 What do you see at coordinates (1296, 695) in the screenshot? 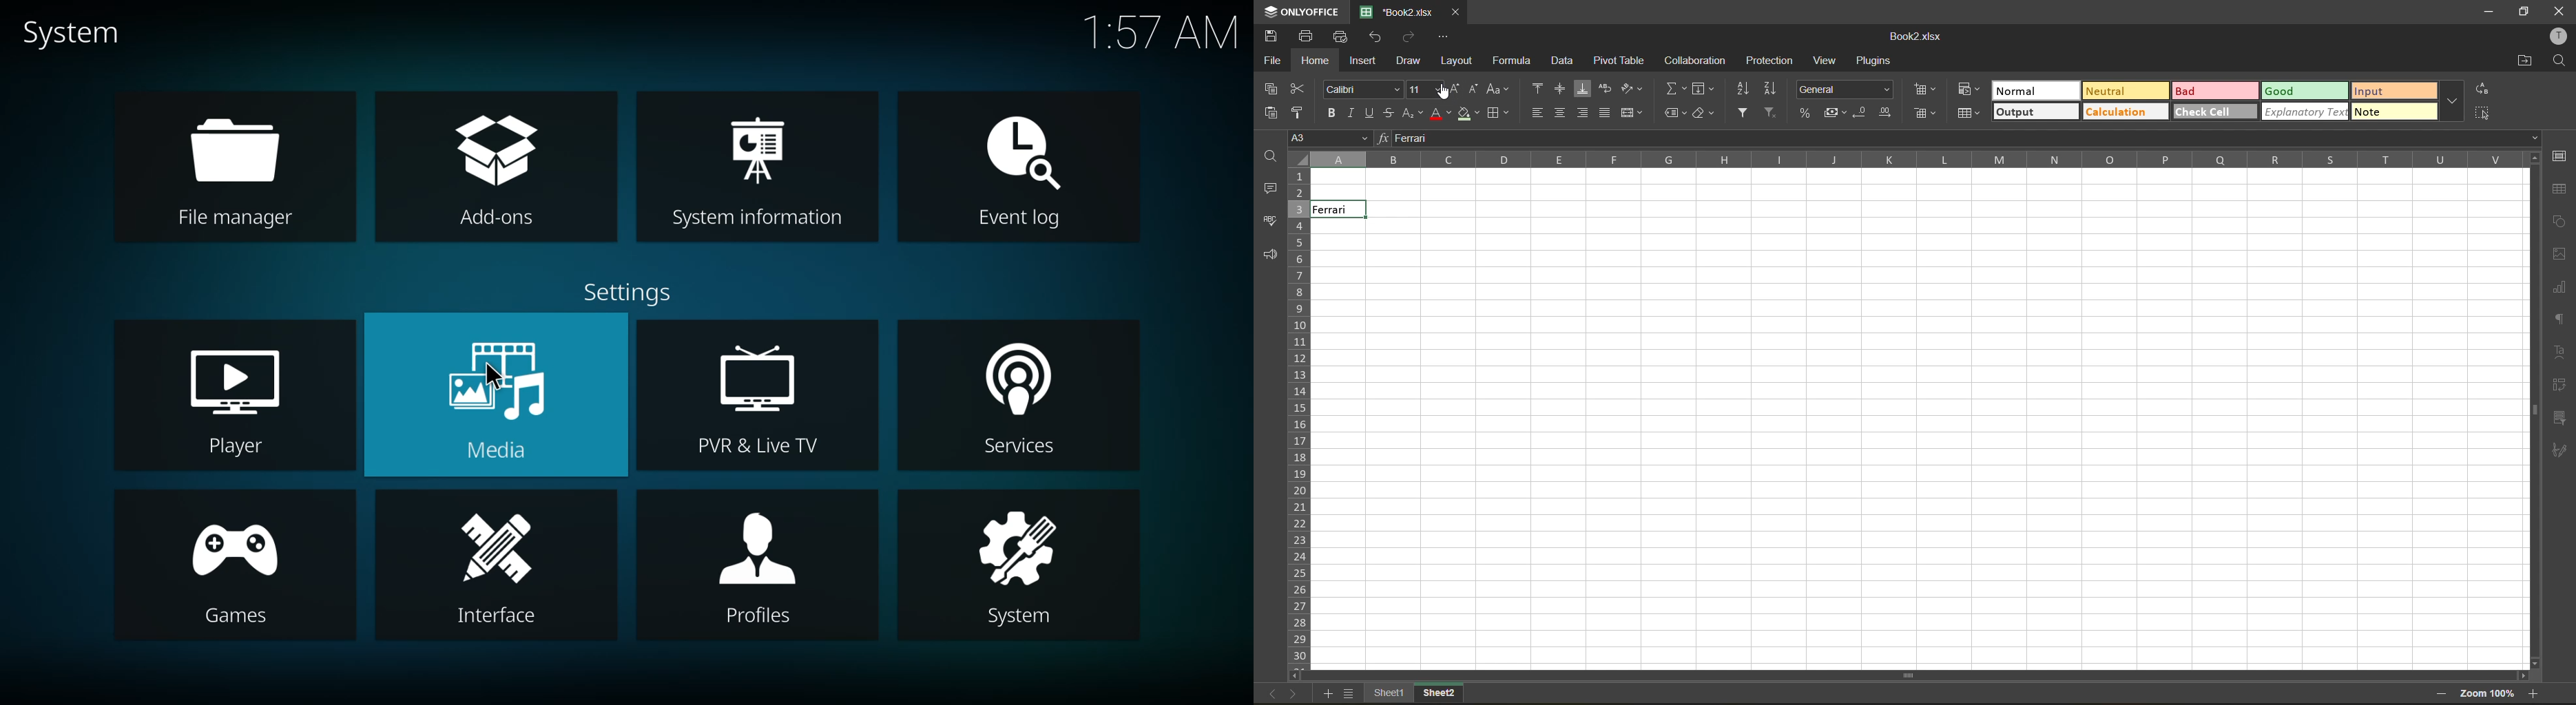
I see `next` at bounding box center [1296, 695].